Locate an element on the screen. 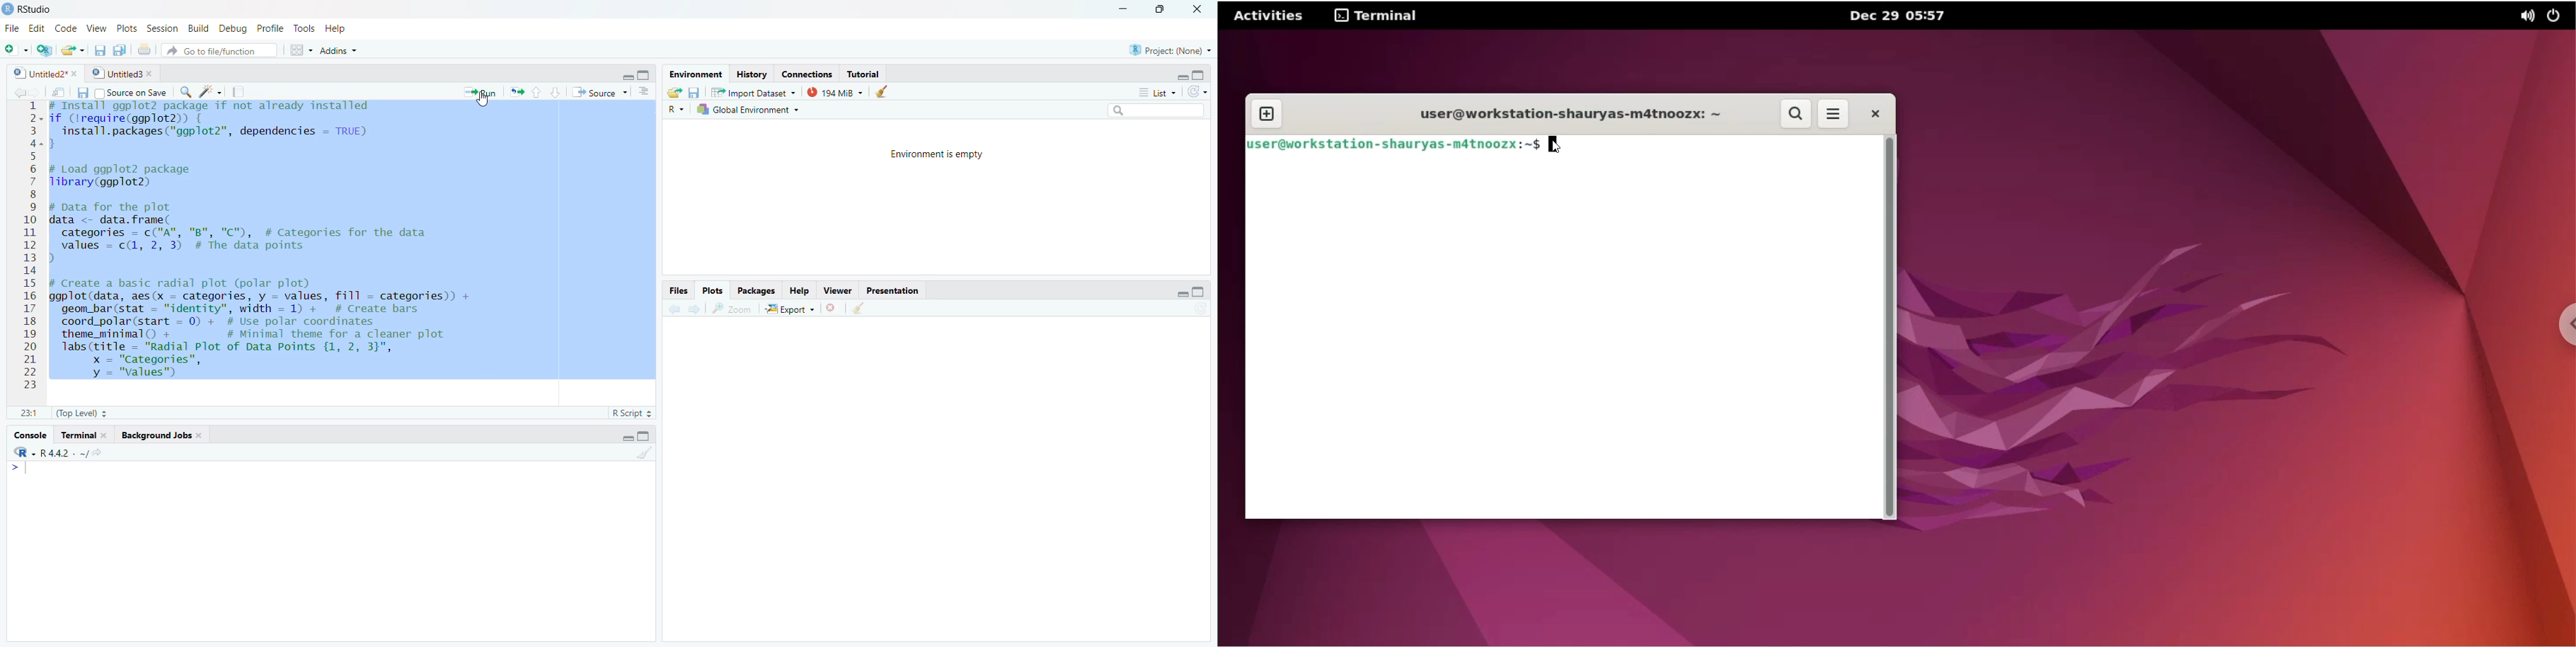 This screenshot has width=2576, height=672. Connections is located at coordinates (809, 74).